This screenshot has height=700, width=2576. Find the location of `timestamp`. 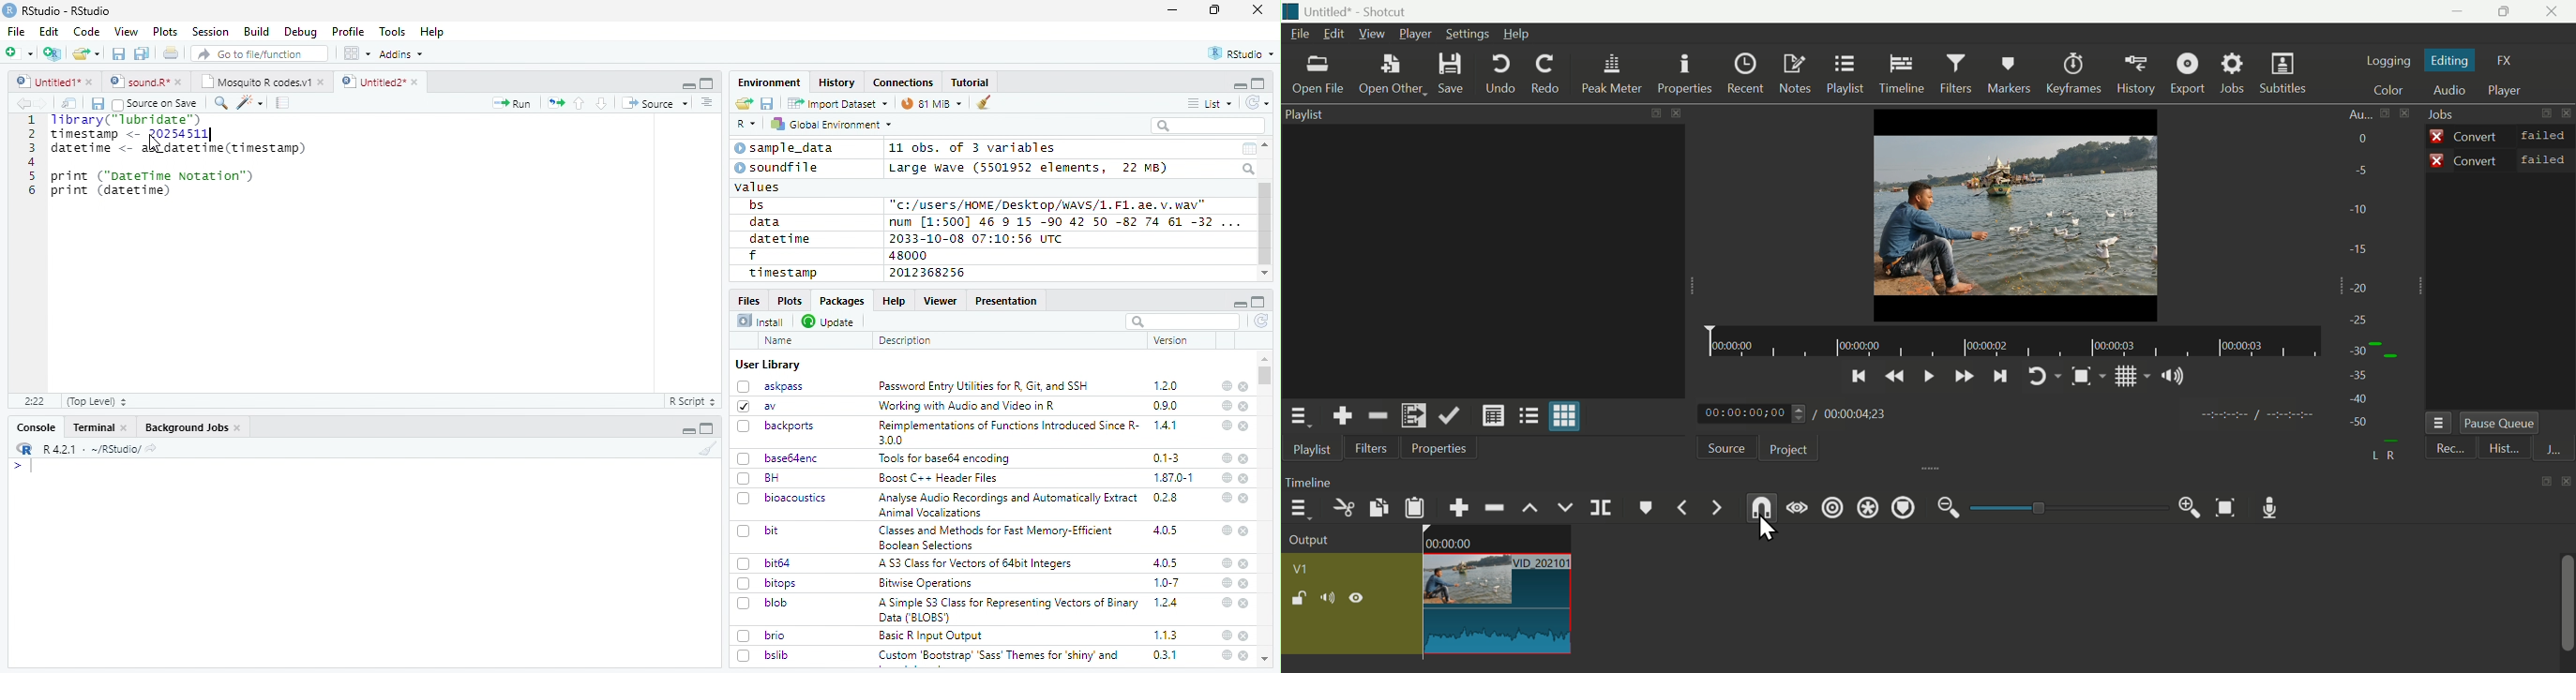

timestamp is located at coordinates (782, 272).